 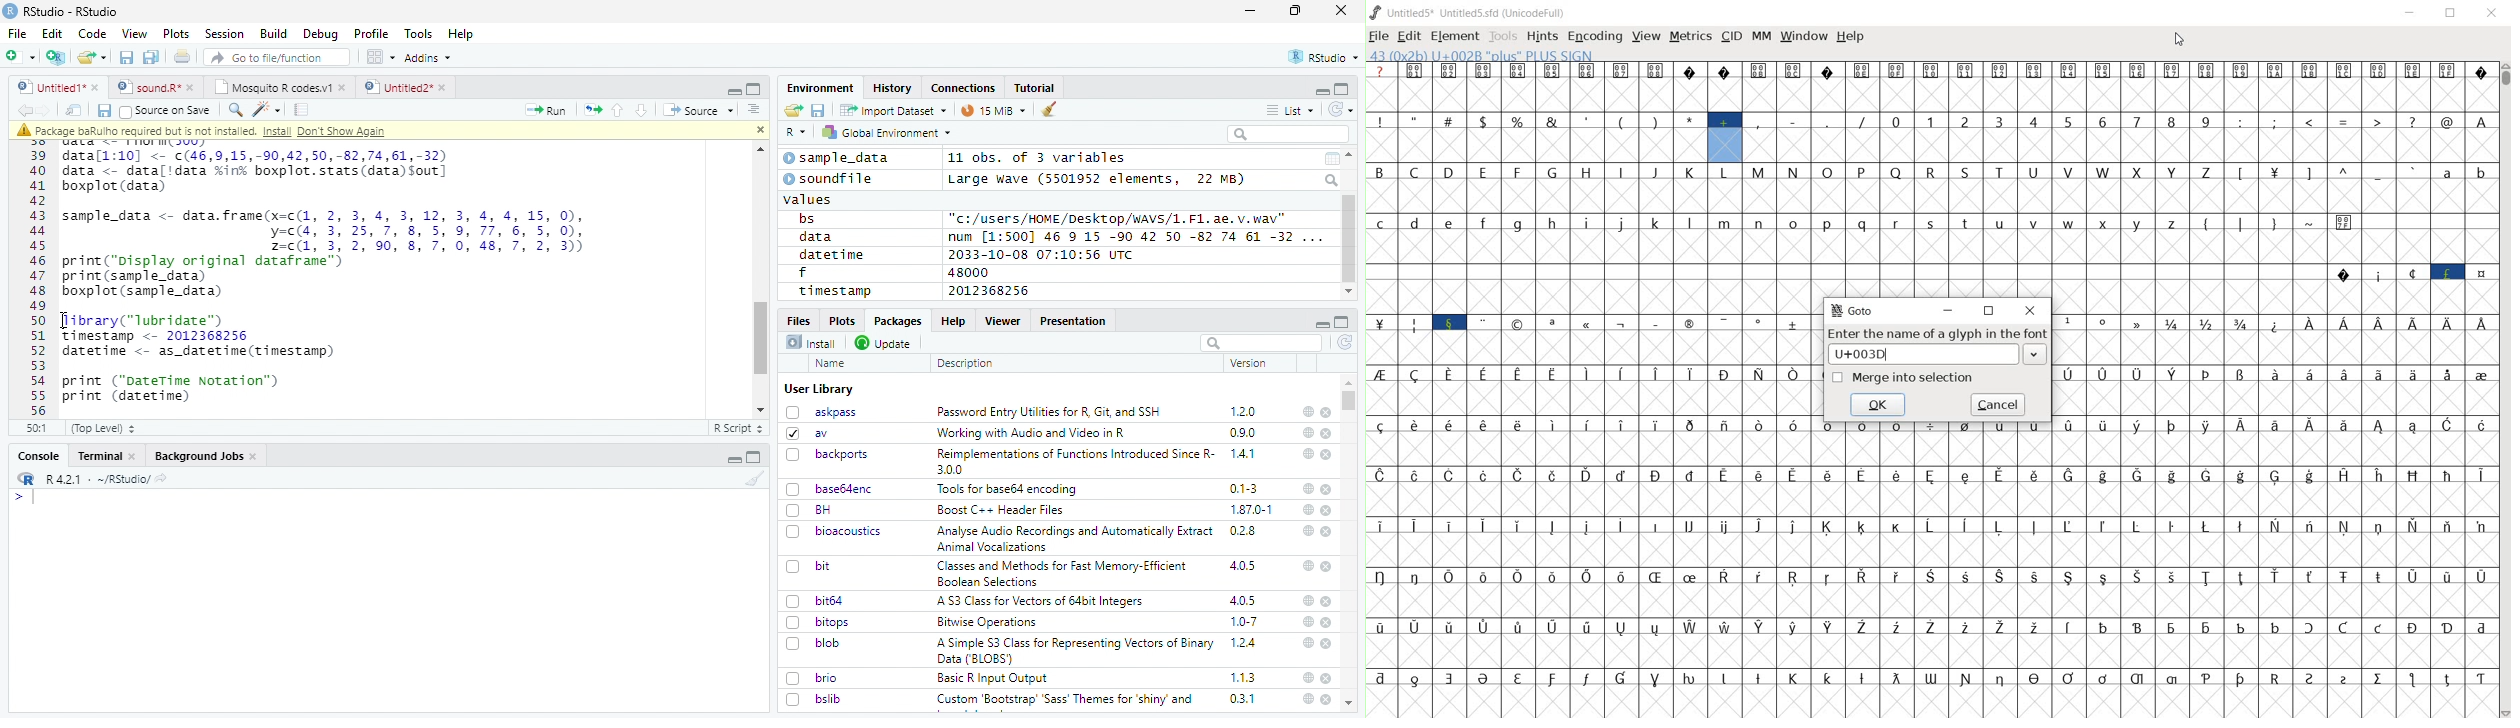 What do you see at coordinates (820, 412) in the screenshot?
I see `askpass` at bounding box center [820, 412].